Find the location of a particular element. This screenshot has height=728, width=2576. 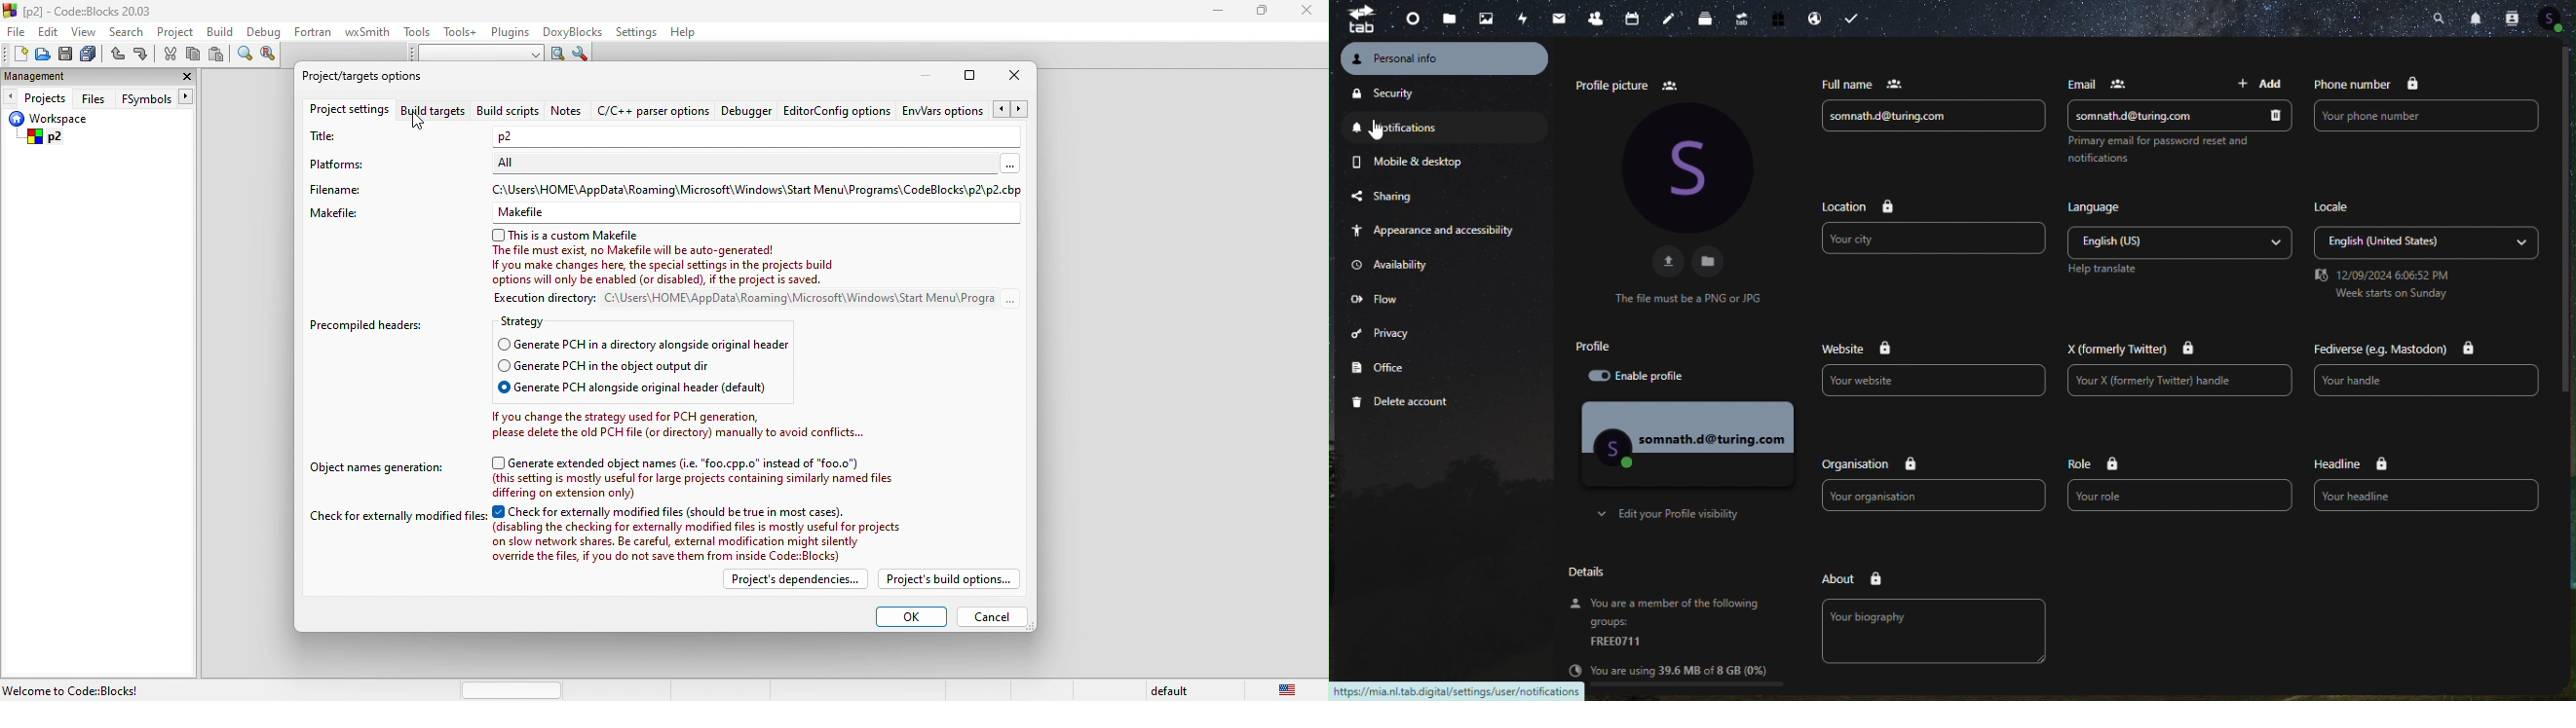

cursor is located at coordinates (1378, 129).